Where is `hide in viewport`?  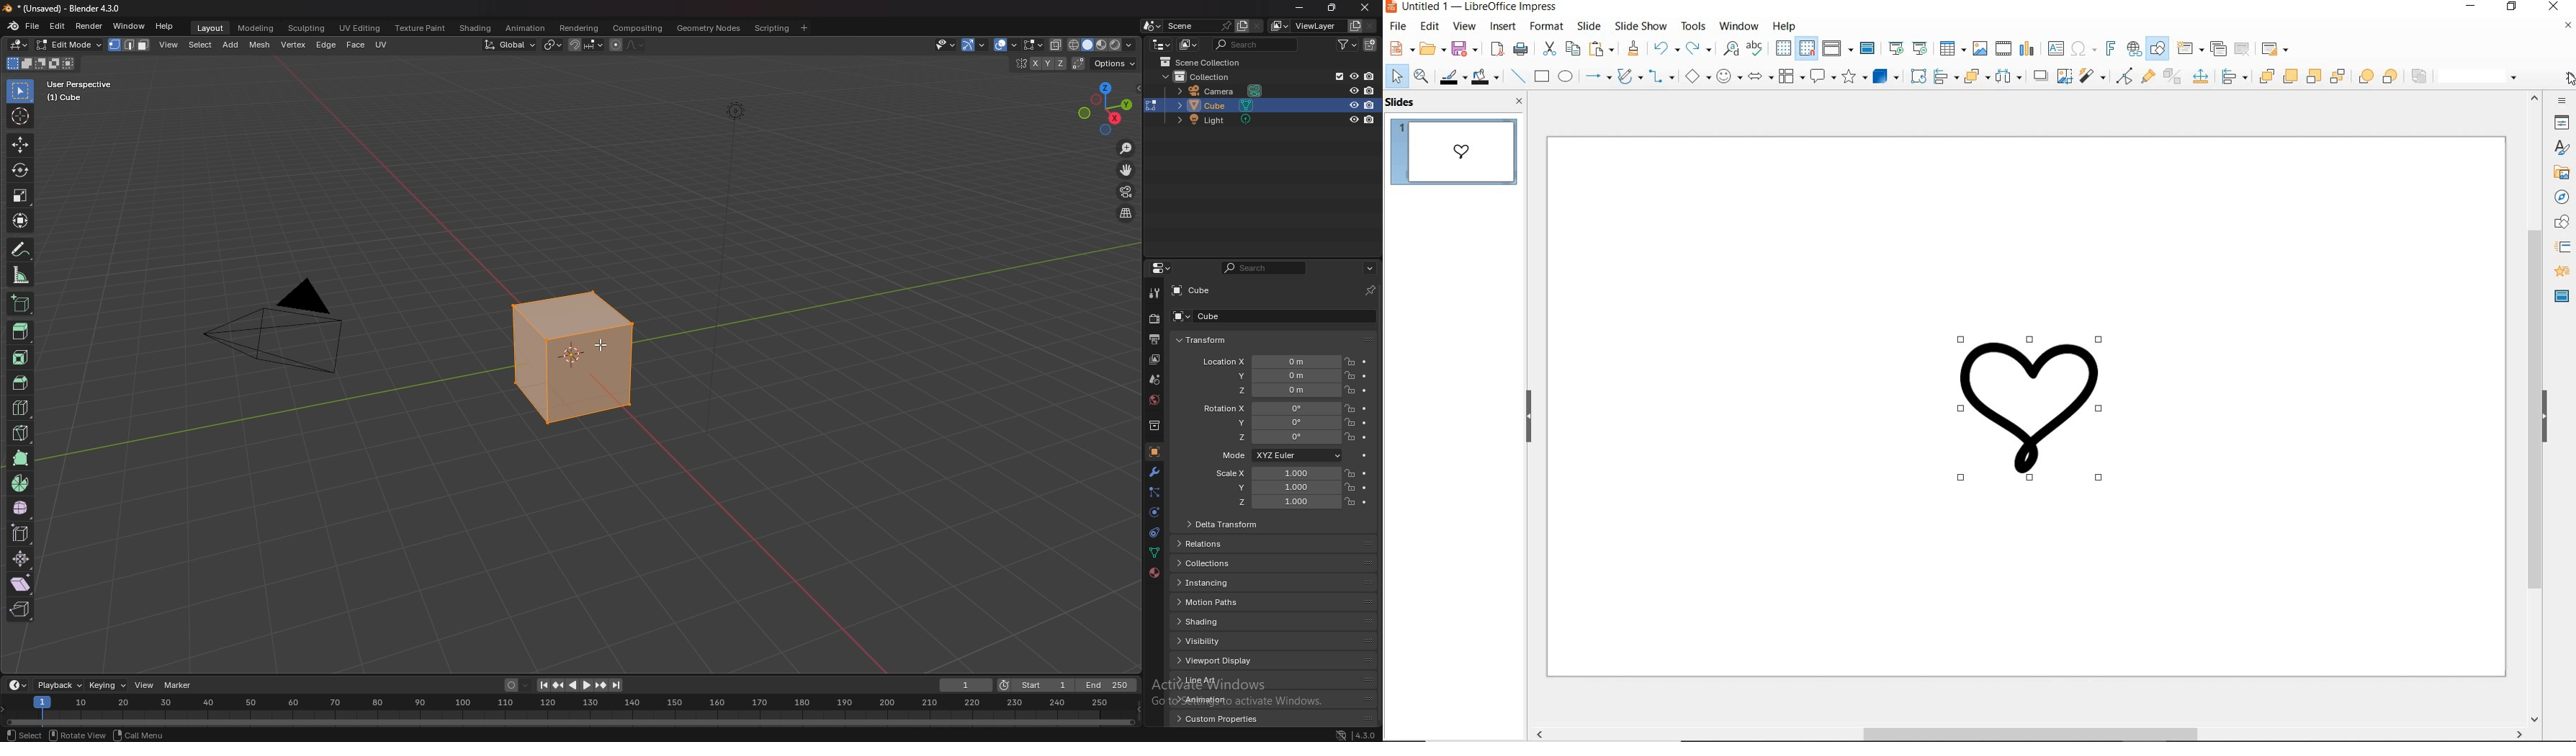
hide in viewport is located at coordinates (1353, 90).